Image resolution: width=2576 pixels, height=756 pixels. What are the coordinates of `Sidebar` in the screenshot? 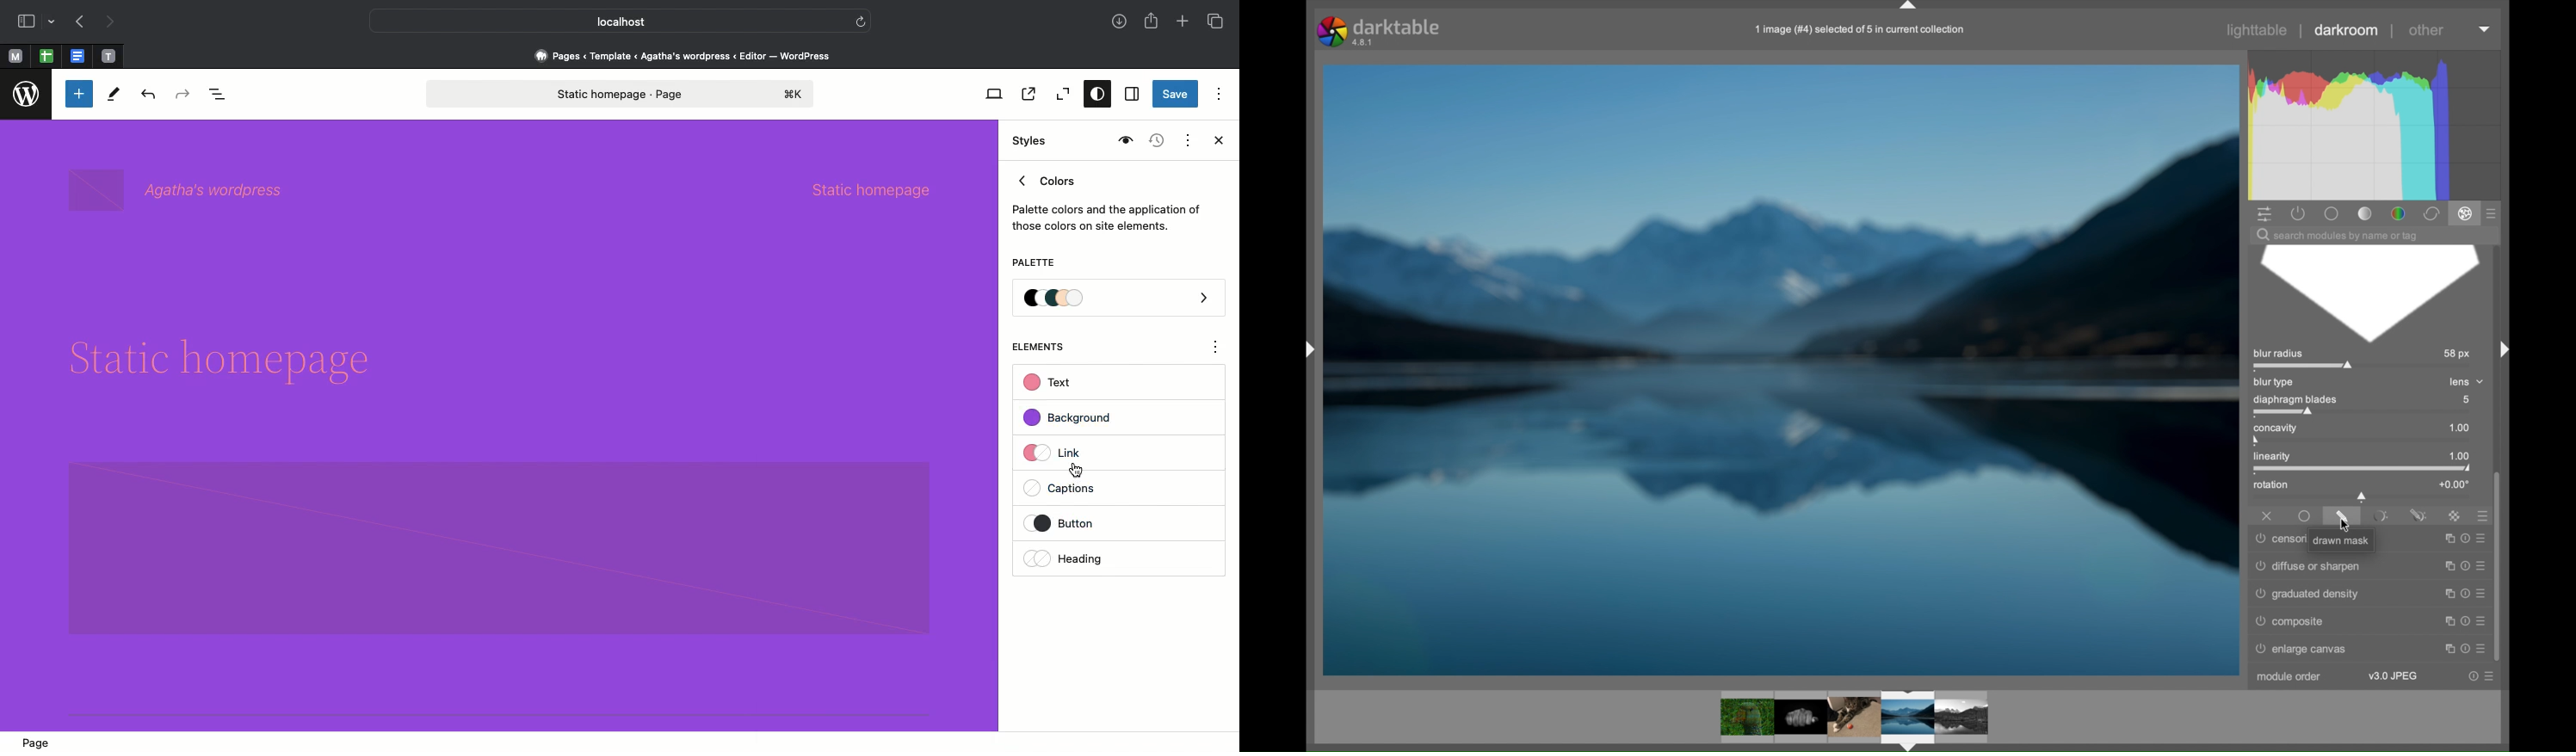 It's located at (26, 22).